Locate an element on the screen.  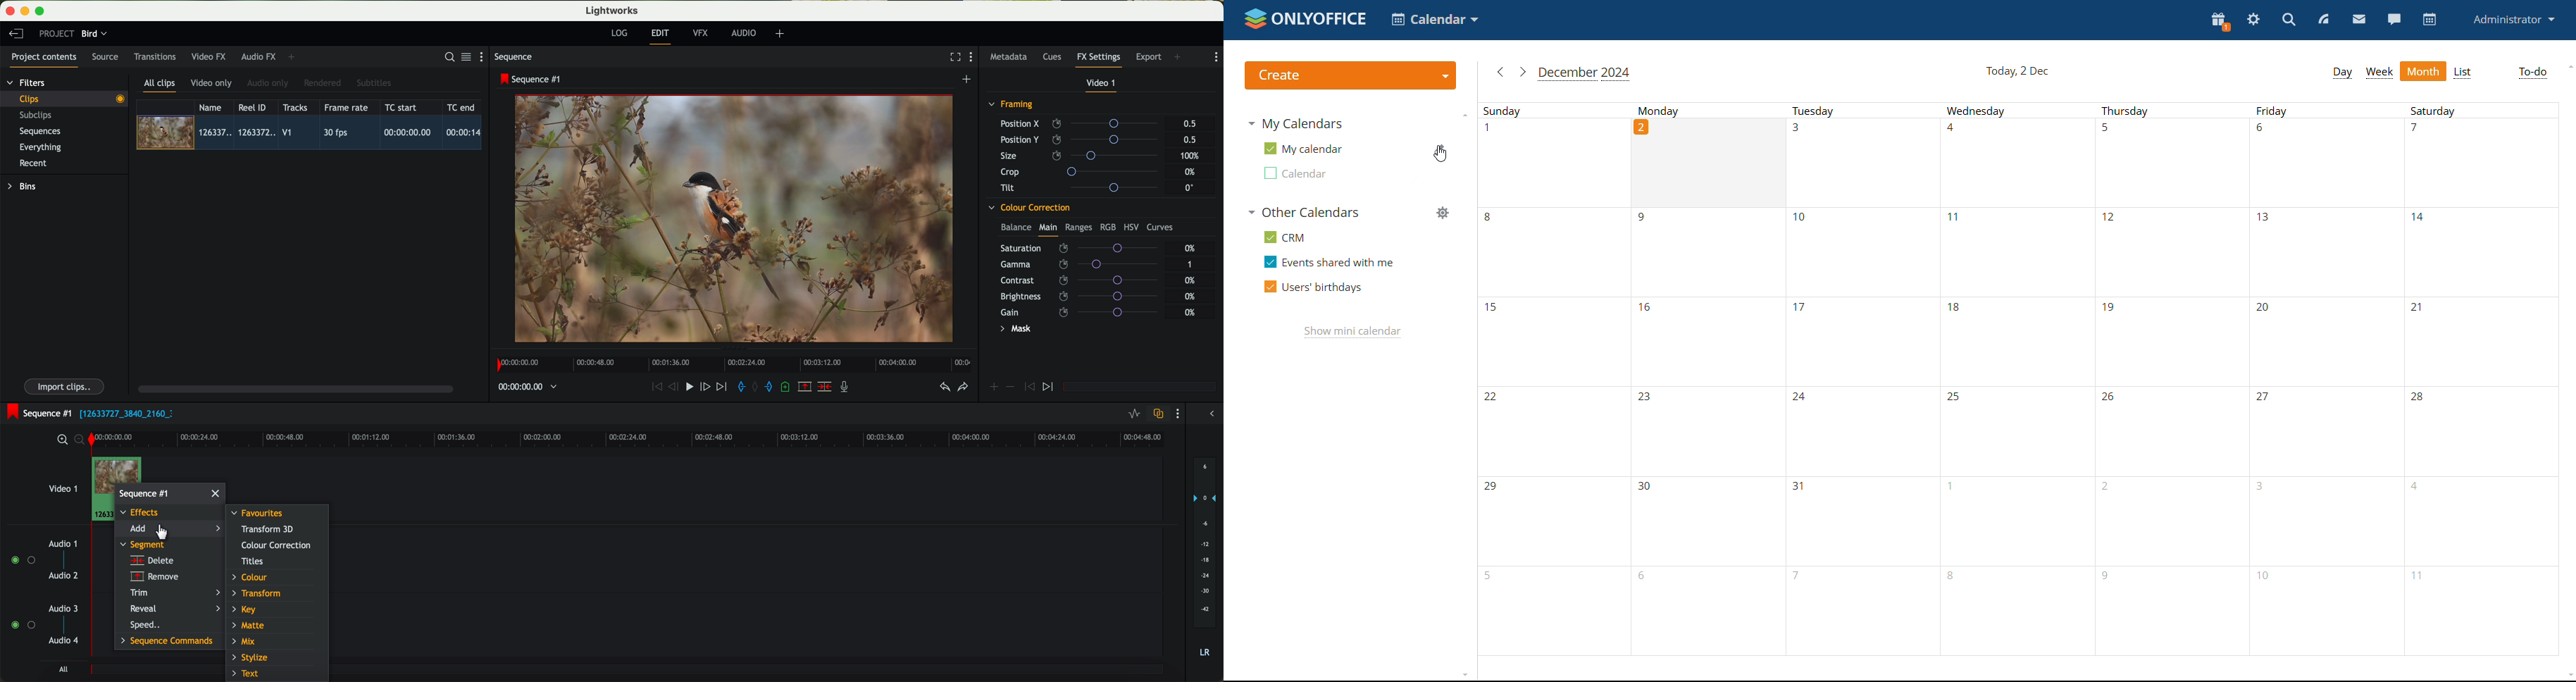
audio is located at coordinates (744, 32).